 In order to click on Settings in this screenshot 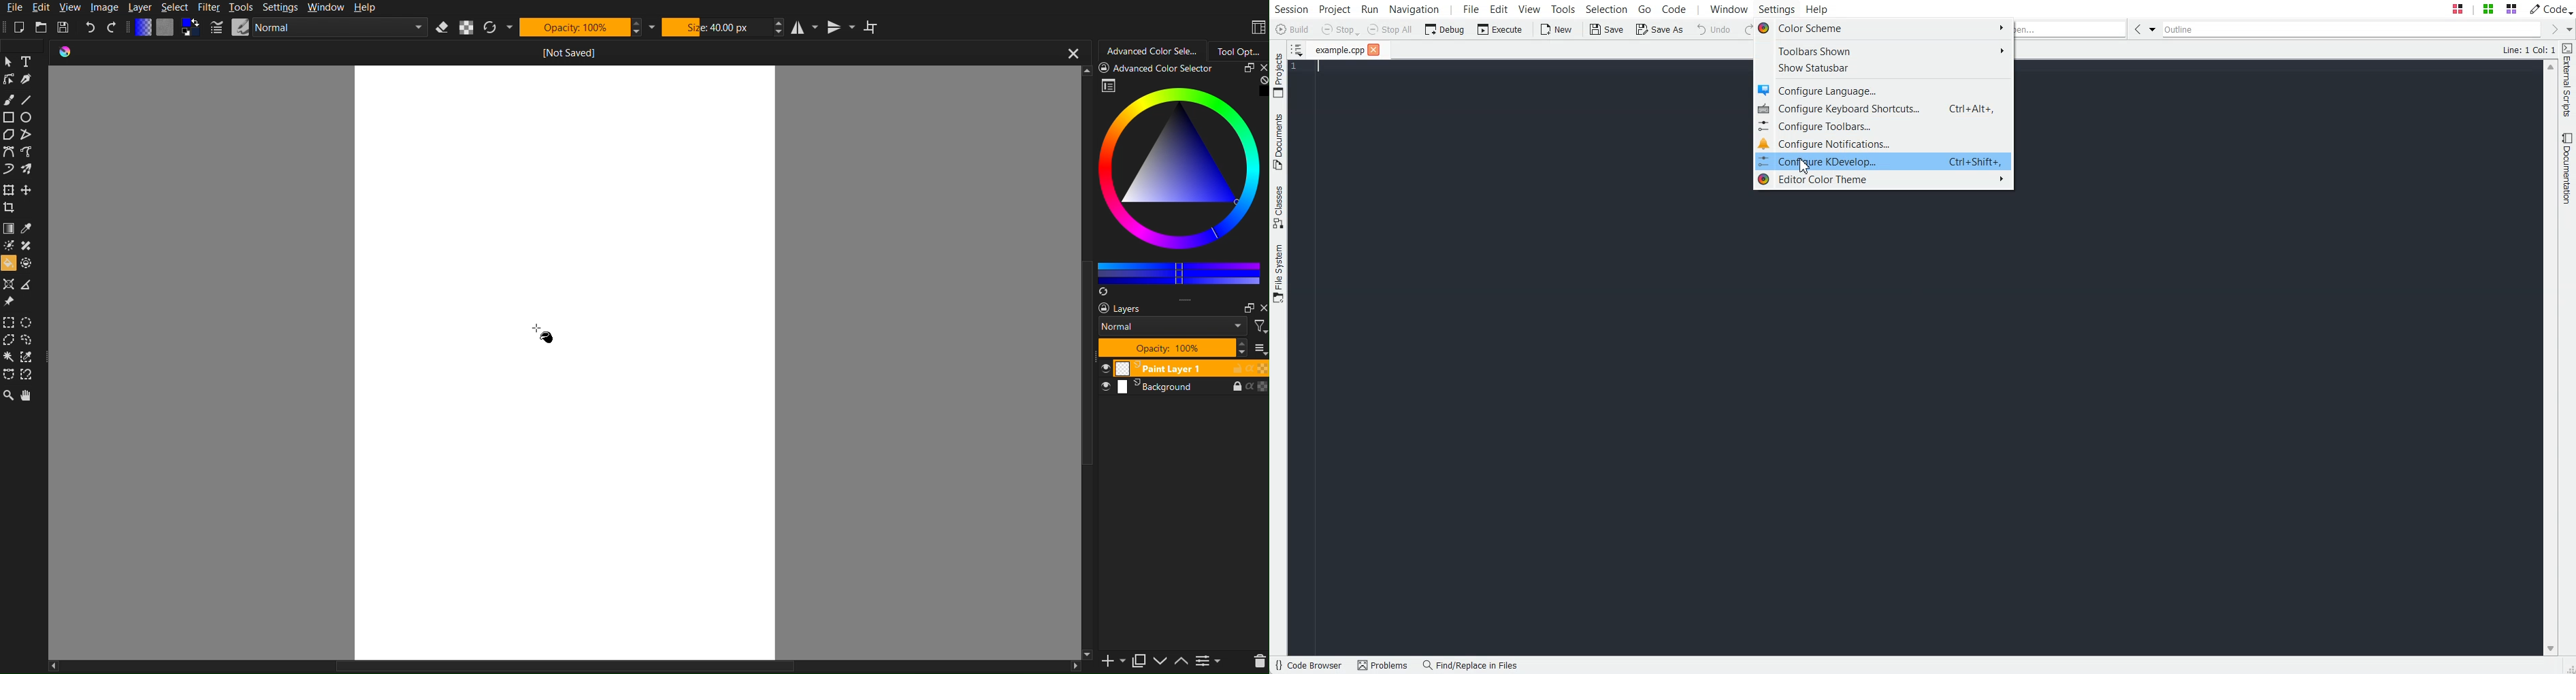, I will do `click(279, 8)`.